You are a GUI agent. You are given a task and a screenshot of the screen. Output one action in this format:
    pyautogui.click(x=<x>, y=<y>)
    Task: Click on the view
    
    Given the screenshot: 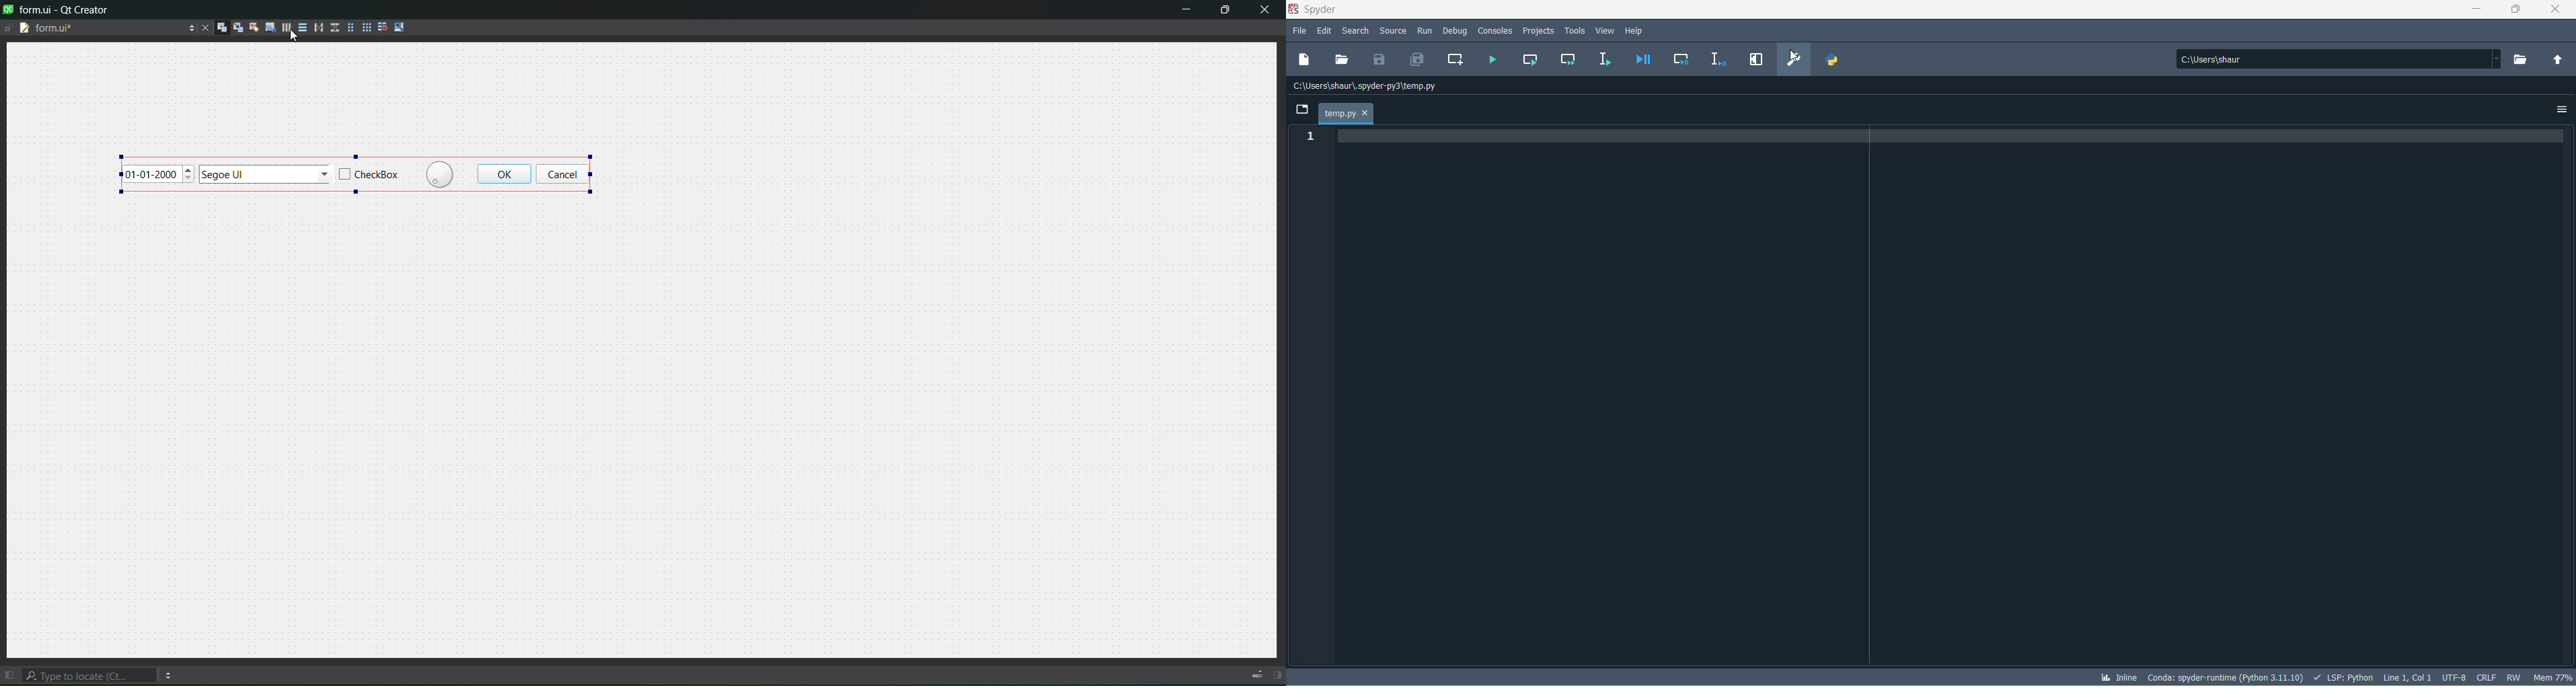 What is the action you would take?
    pyautogui.click(x=1605, y=31)
    